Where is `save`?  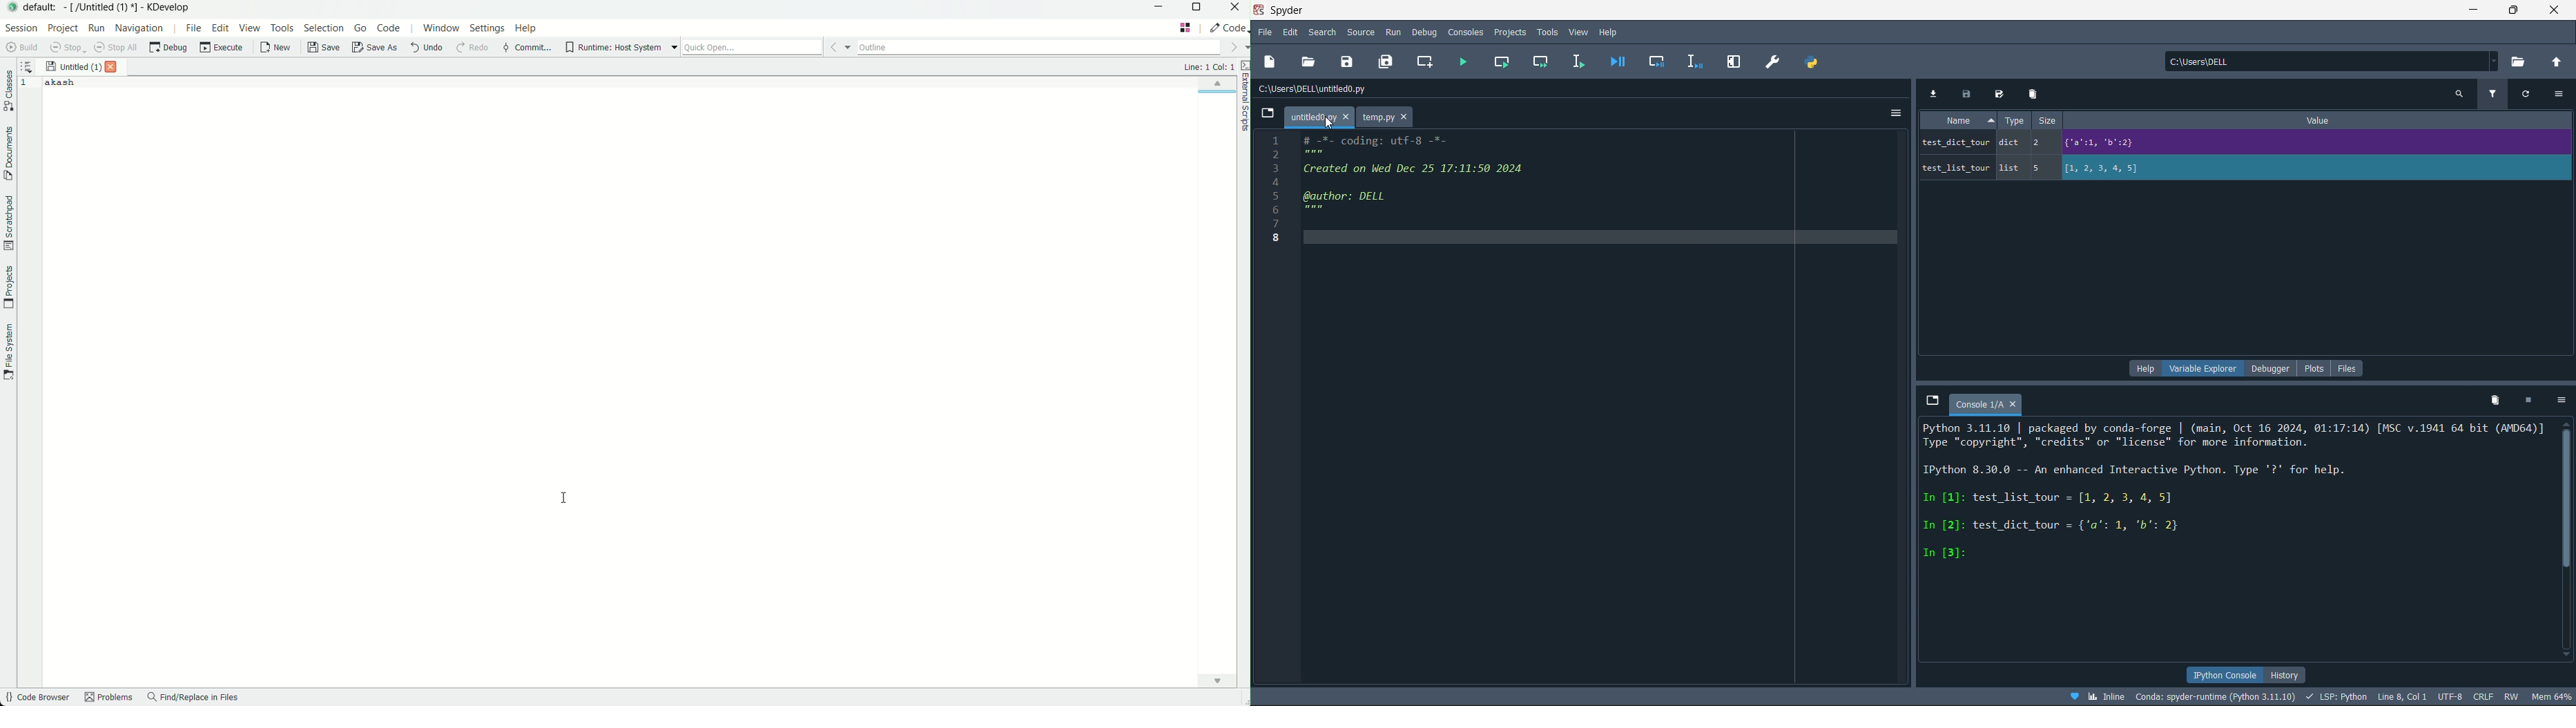 save is located at coordinates (1350, 60).